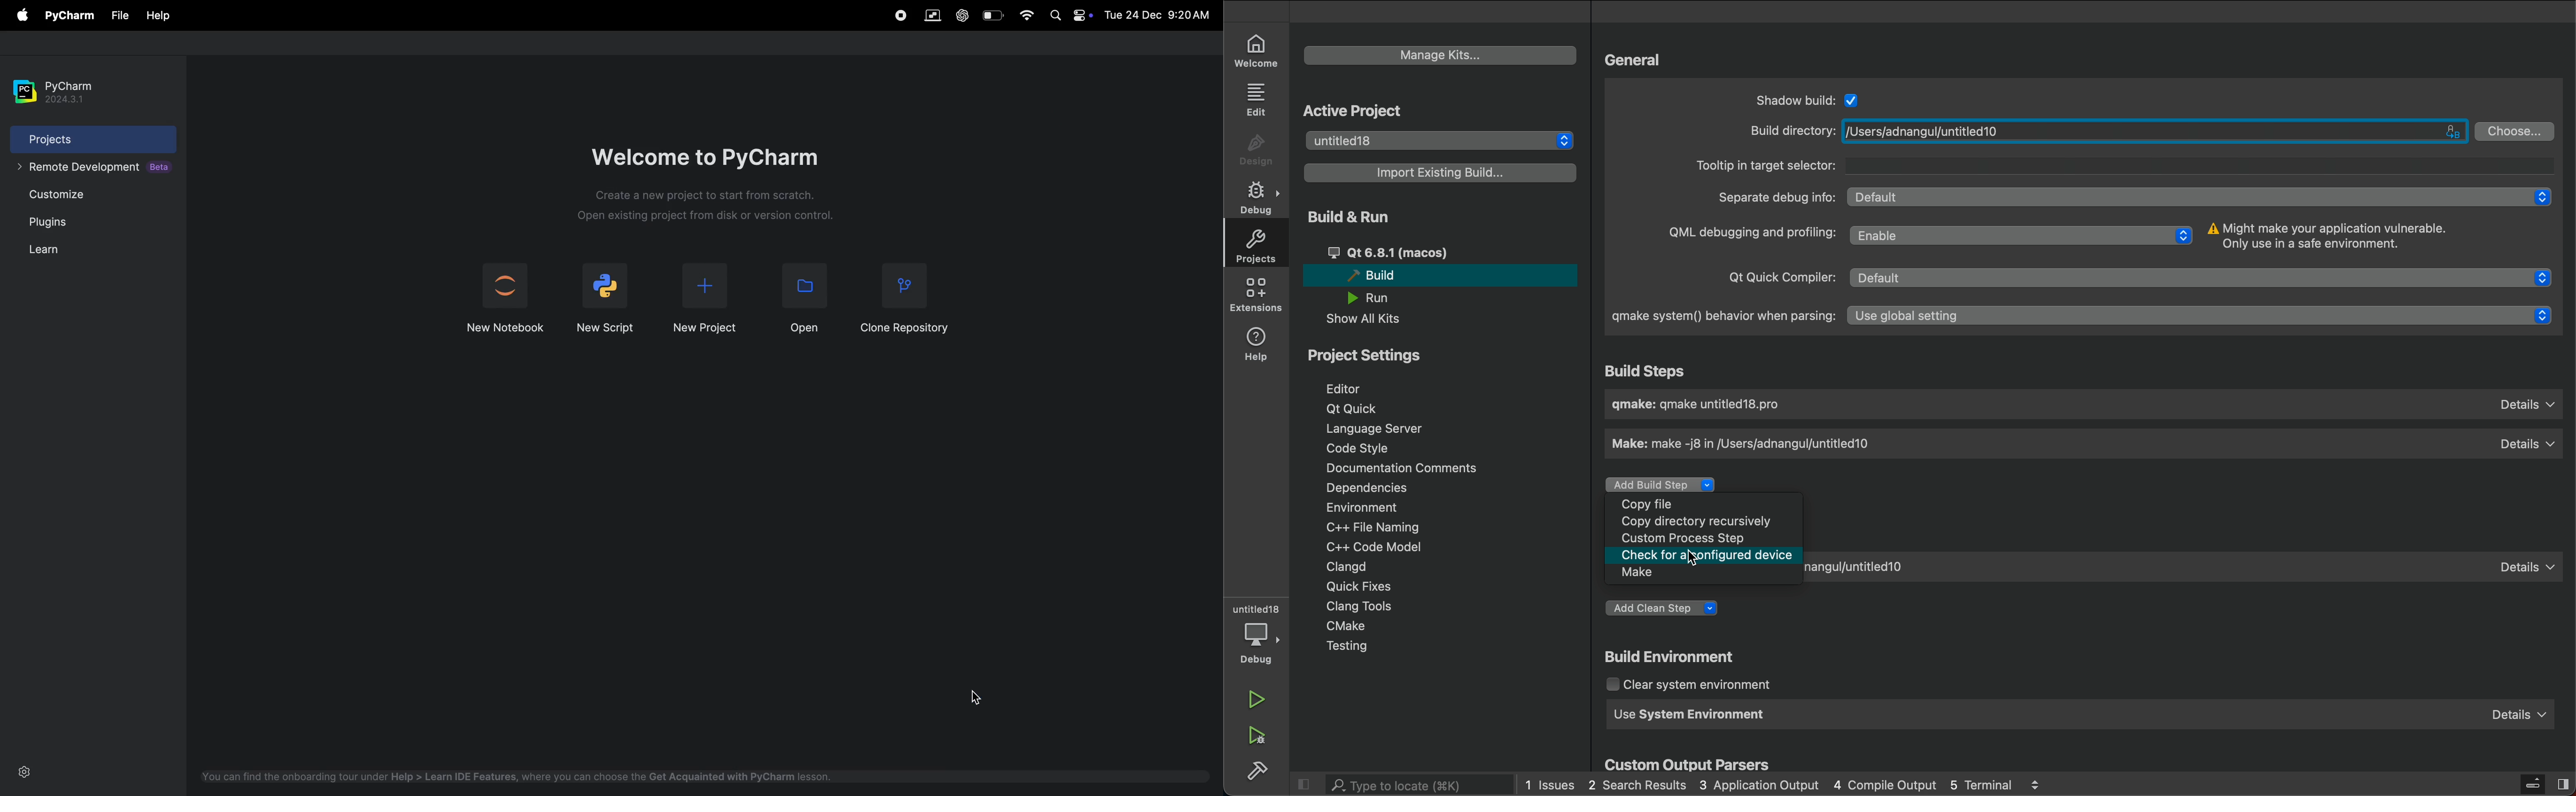  Describe the element at coordinates (25, 772) in the screenshot. I see `settings` at that location.